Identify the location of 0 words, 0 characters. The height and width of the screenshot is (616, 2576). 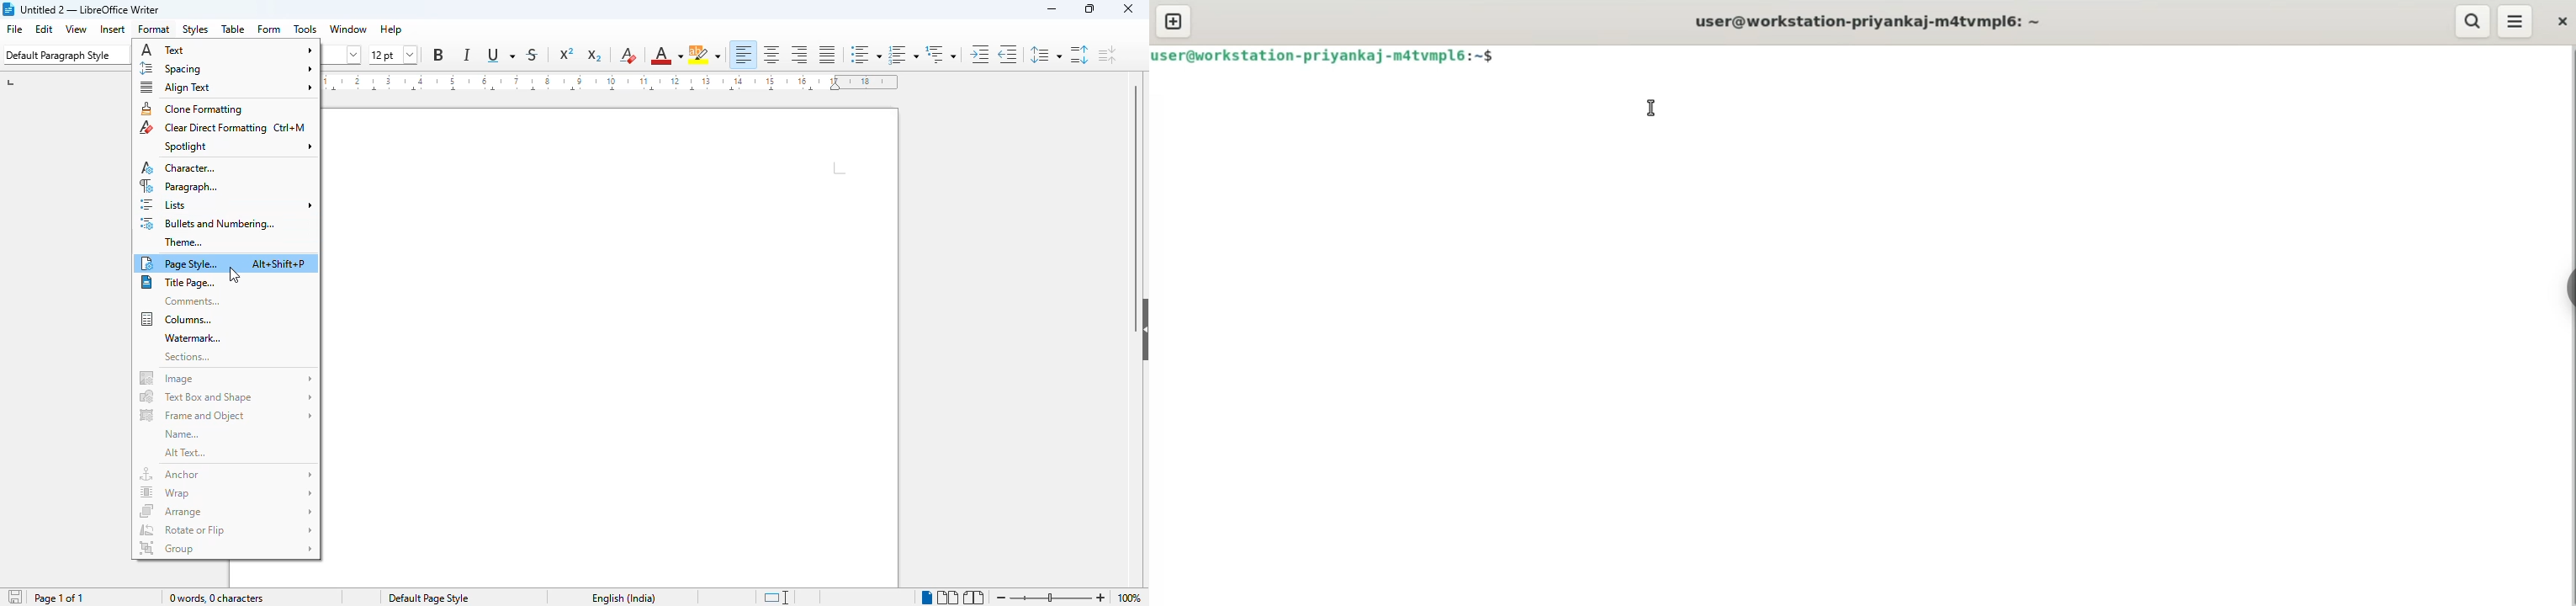
(215, 598).